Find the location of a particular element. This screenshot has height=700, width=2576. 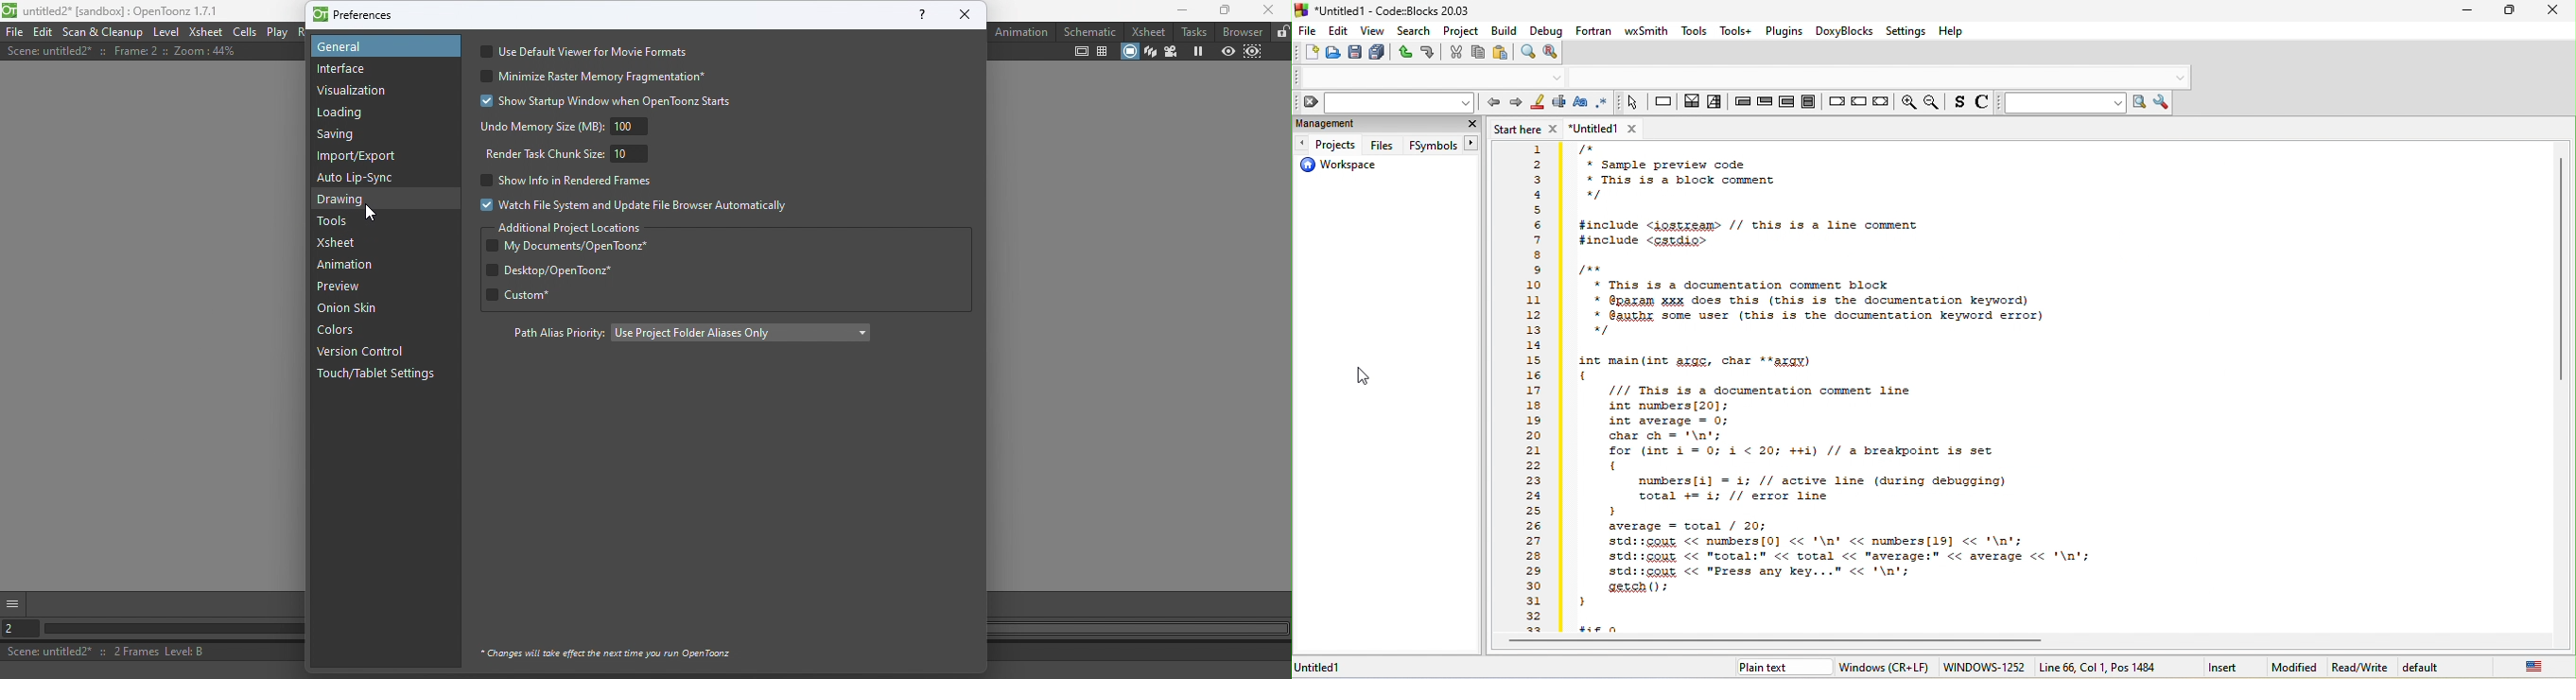

undo is located at coordinates (1402, 53).